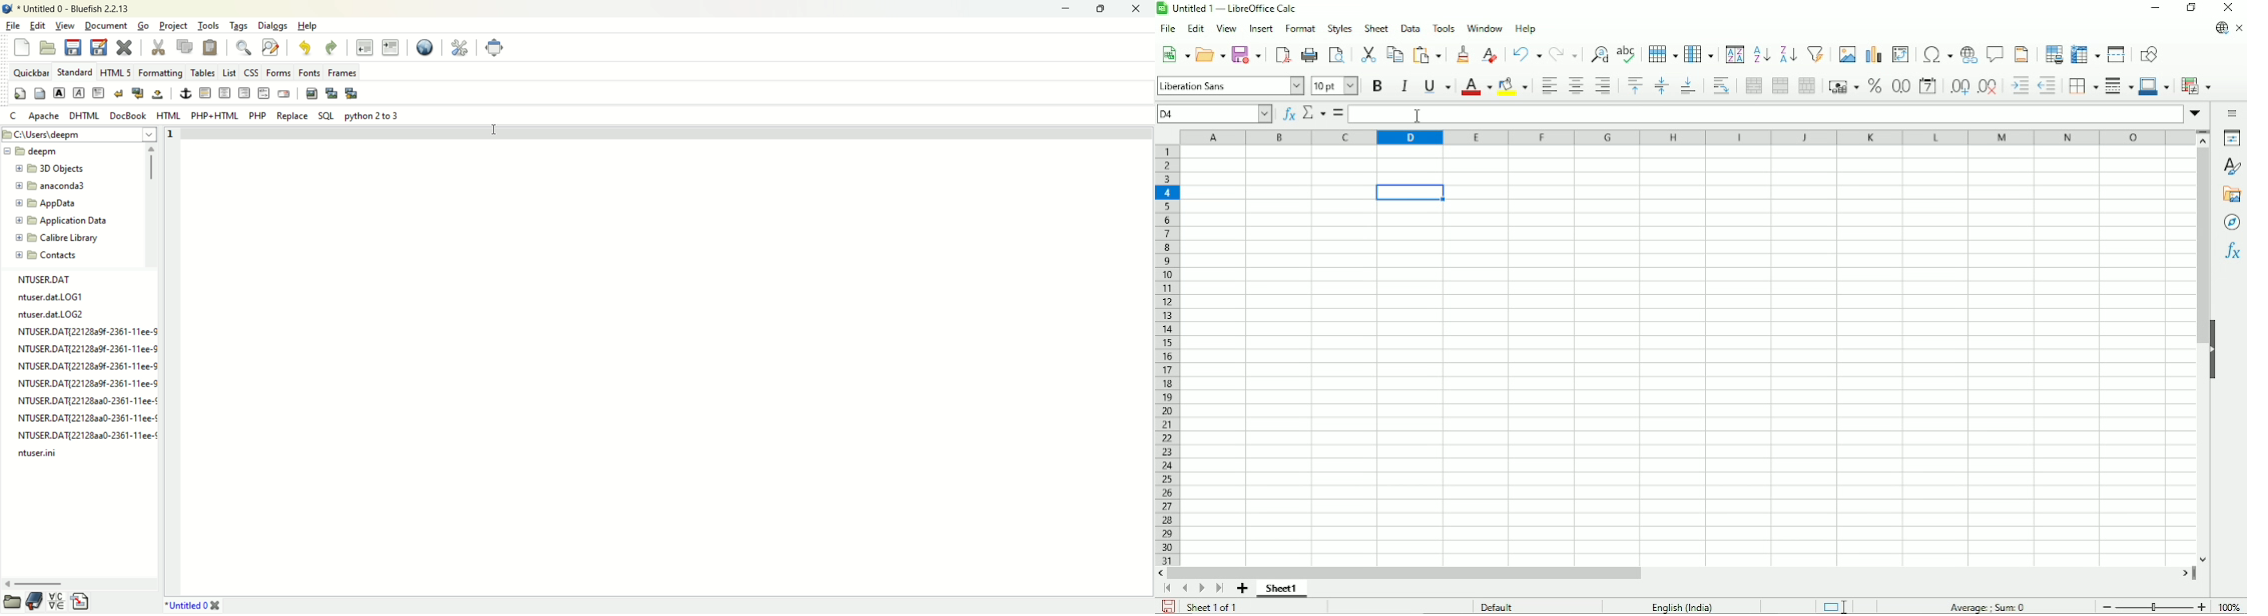 The width and height of the screenshot is (2268, 616). What do you see at coordinates (1478, 86) in the screenshot?
I see `Text color` at bounding box center [1478, 86].